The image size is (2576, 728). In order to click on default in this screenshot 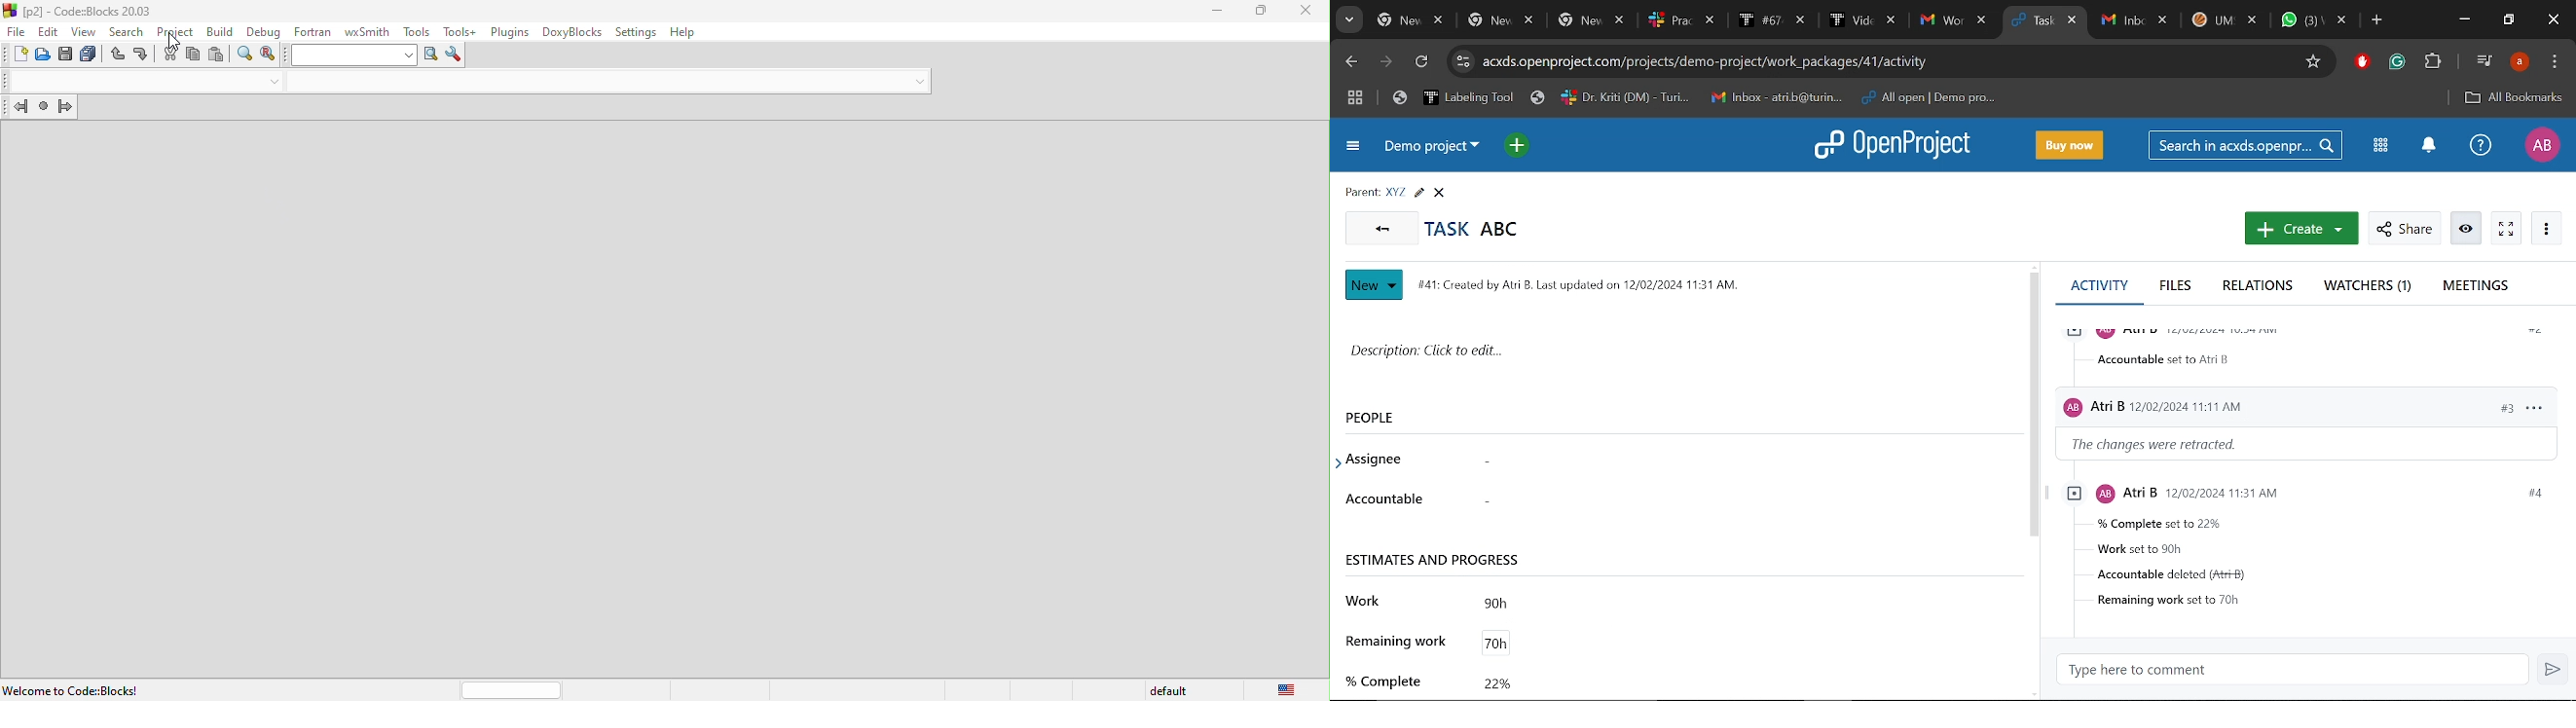, I will do `click(1172, 688)`.